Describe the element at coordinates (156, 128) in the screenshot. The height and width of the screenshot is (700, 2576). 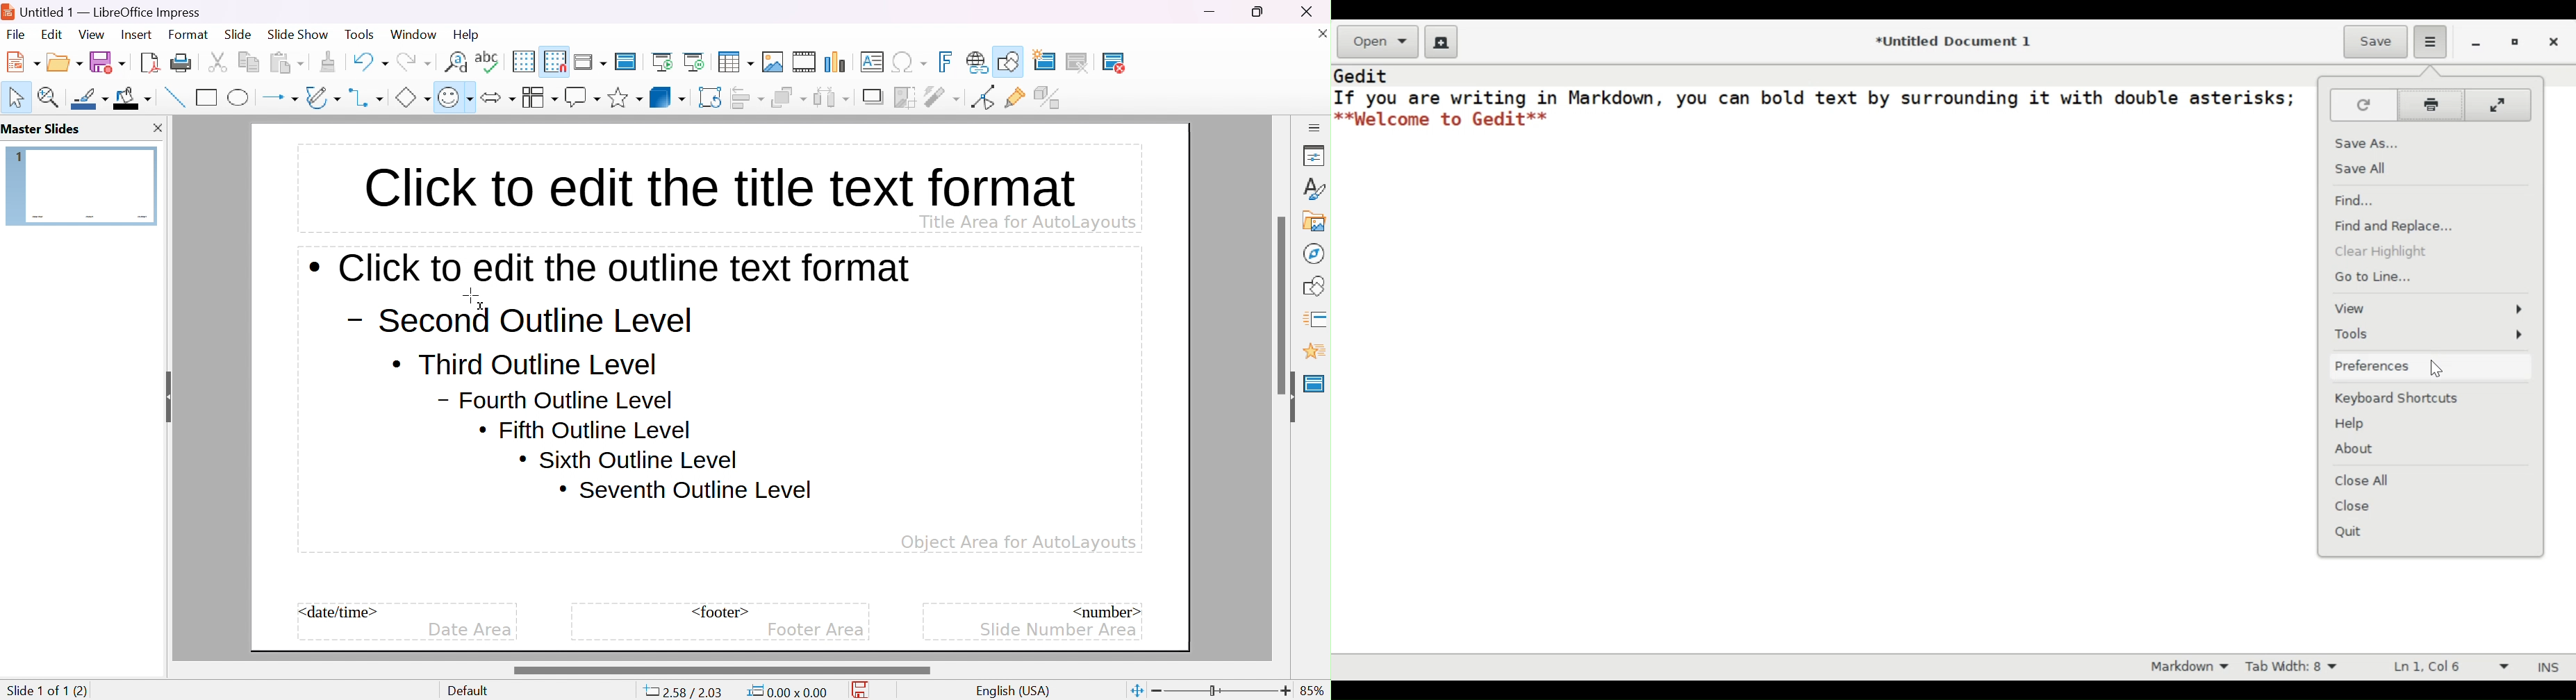
I see `close` at that location.